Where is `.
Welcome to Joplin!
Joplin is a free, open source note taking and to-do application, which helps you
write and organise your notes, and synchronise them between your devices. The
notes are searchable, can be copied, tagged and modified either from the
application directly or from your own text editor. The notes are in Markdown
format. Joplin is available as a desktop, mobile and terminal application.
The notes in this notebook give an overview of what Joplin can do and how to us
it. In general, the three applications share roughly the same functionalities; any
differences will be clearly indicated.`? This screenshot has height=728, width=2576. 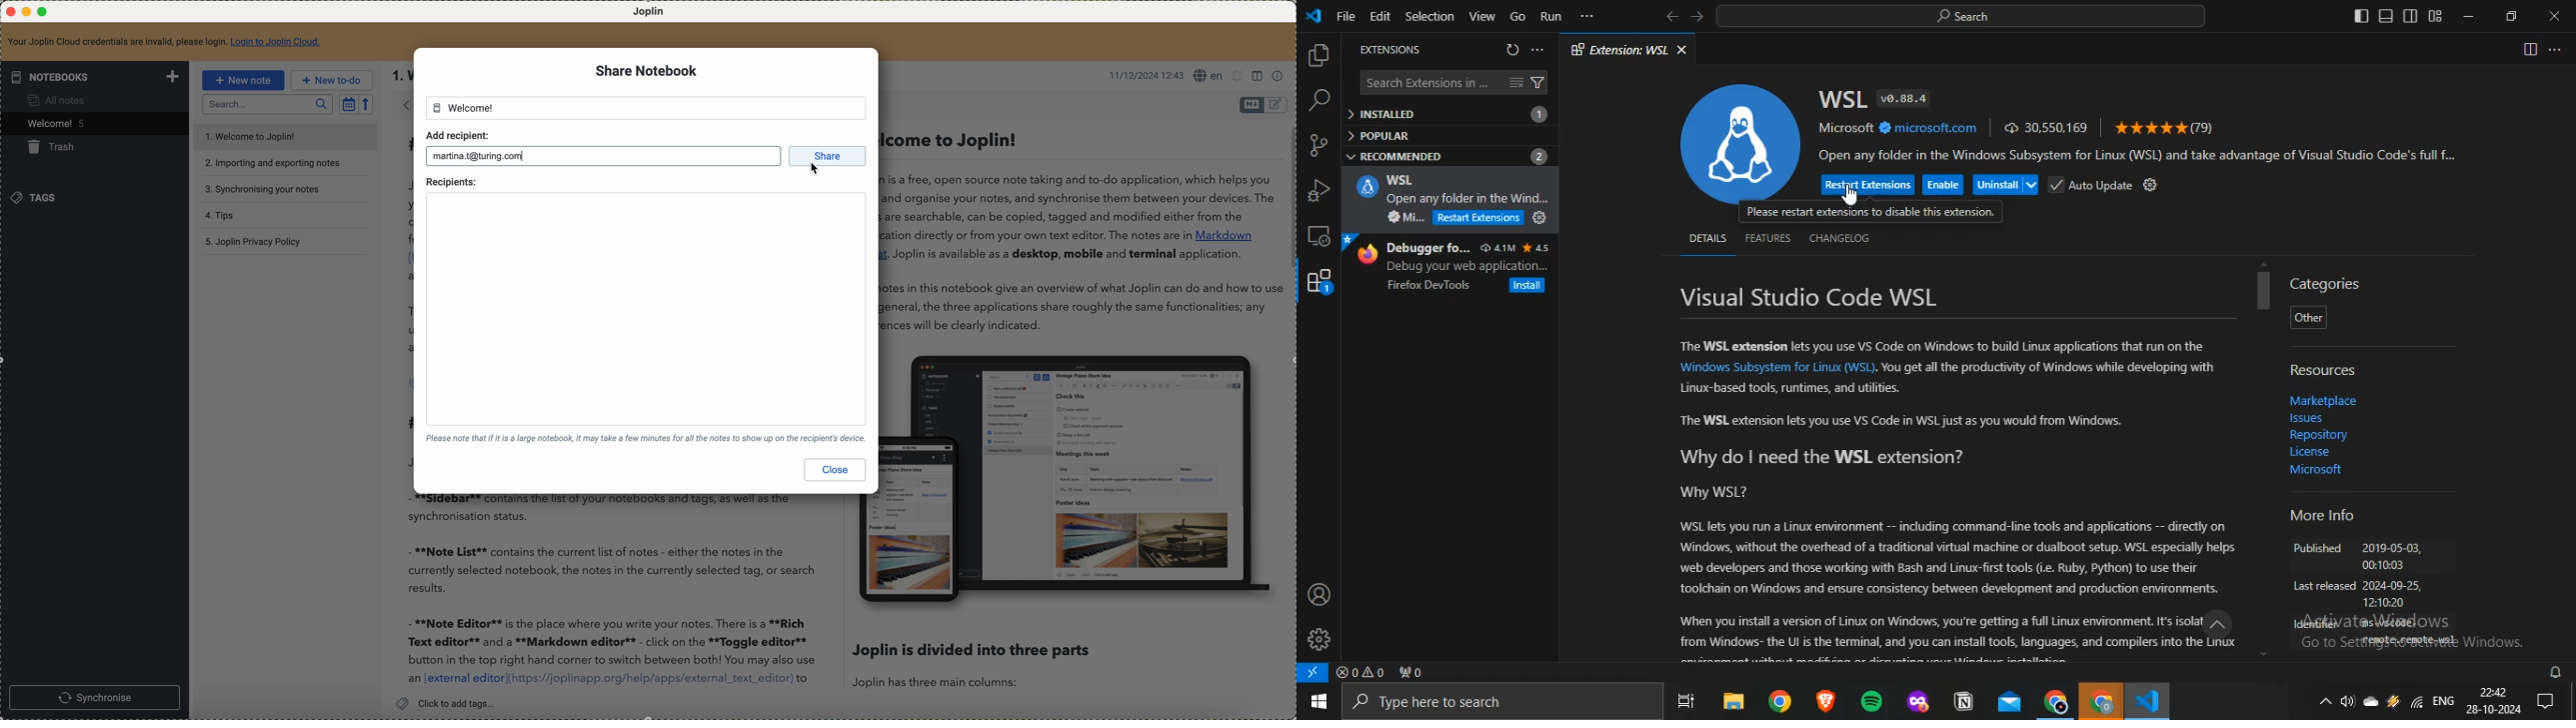 .
Welcome to Joplin!
Joplin is a free, open source note taking and to-do application, which helps you
write and organise your notes, and synchronise them between your devices. The
notes are searchable, can be copied, tagged and modified either from the
application directly or from your own text editor. The notes are in Markdown
format. Joplin is available as a desktop, mobile and terminal application.
The notes in this notebook give an overview of what Joplin can do and how to us
it. In general, the three applications share roughly the same functionalities; any
differences will be clearly indicated. is located at coordinates (1078, 232).